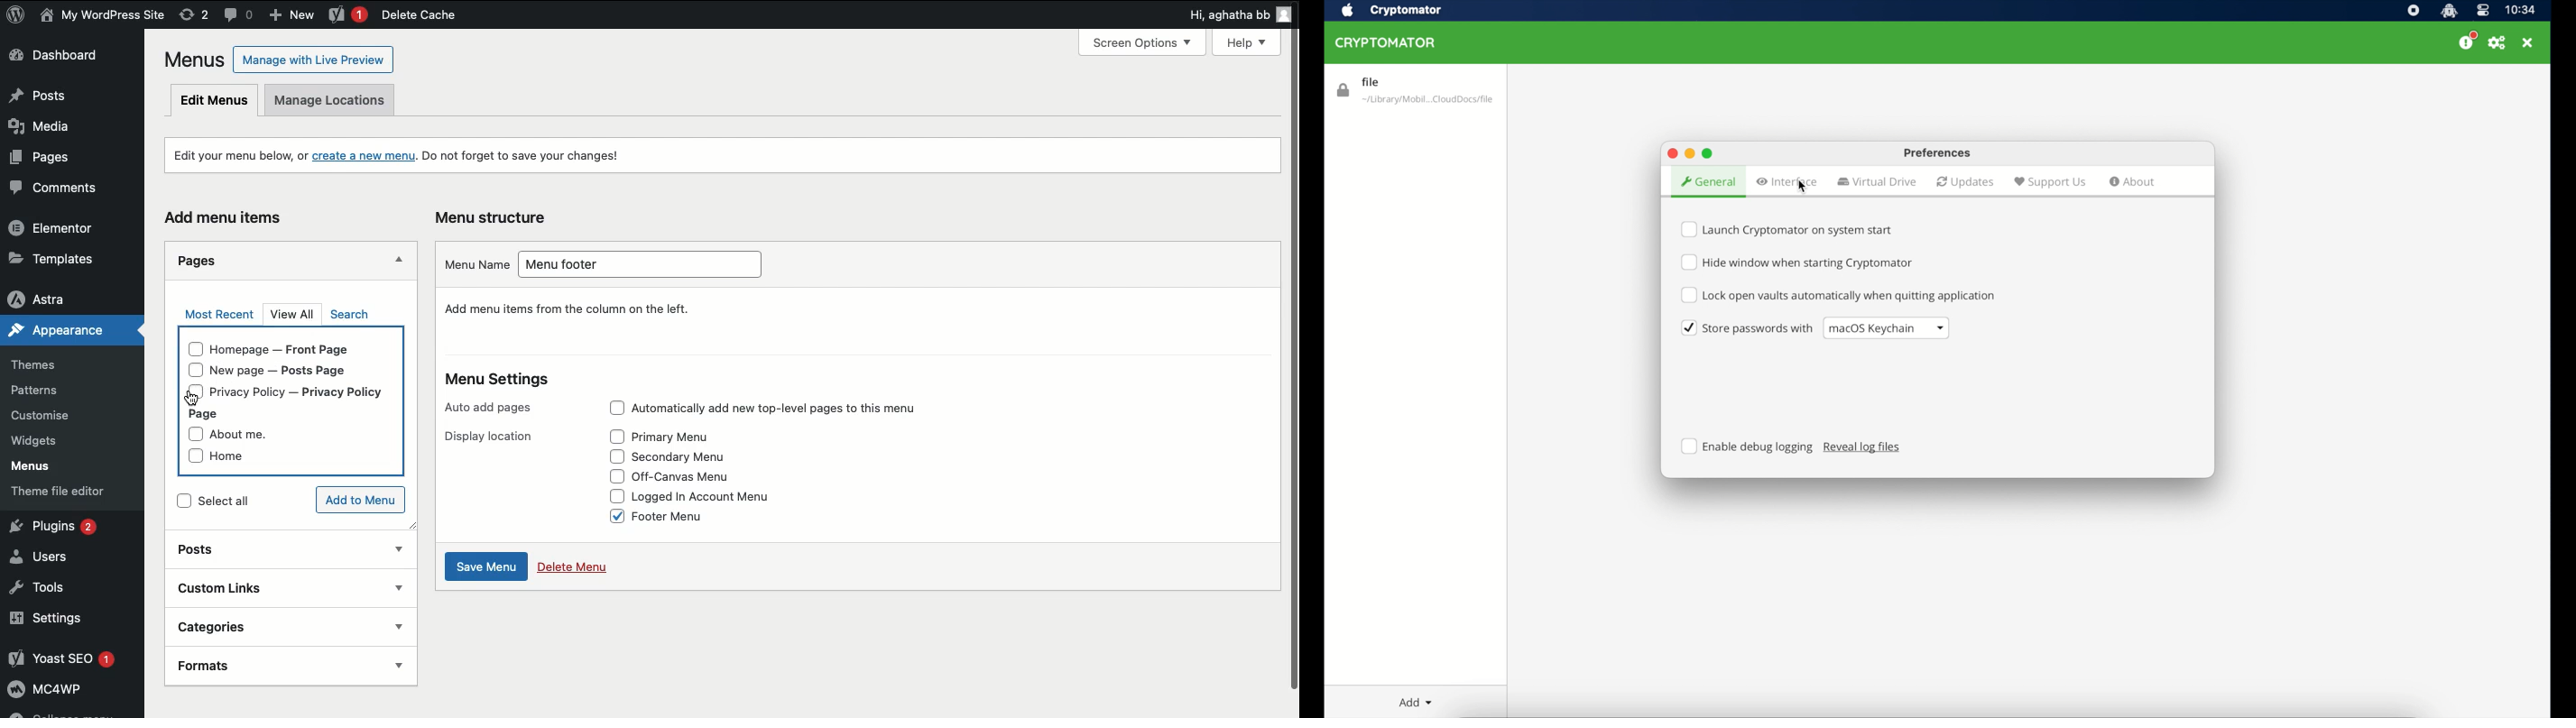 The image size is (2576, 728). What do you see at coordinates (210, 413) in the screenshot?
I see `Page` at bounding box center [210, 413].